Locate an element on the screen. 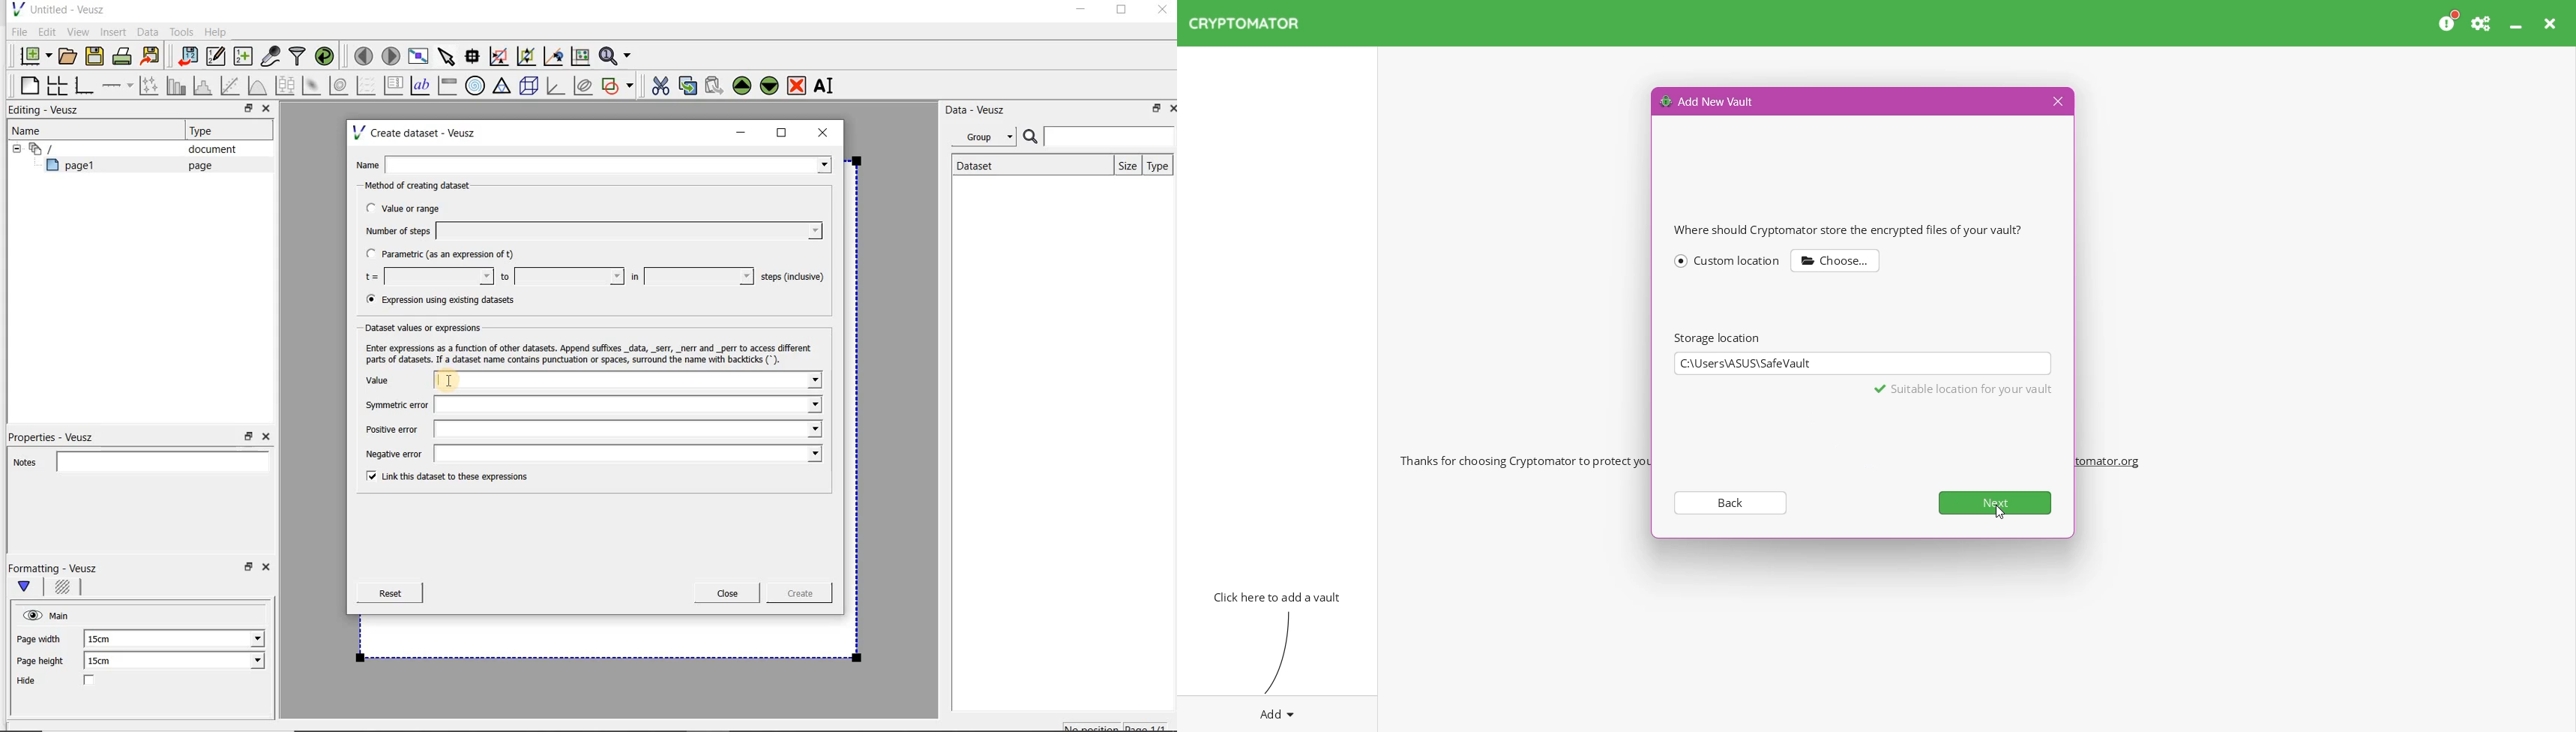 The image size is (2576, 756). select items from the graph or scroll is located at coordinates (446, 55).